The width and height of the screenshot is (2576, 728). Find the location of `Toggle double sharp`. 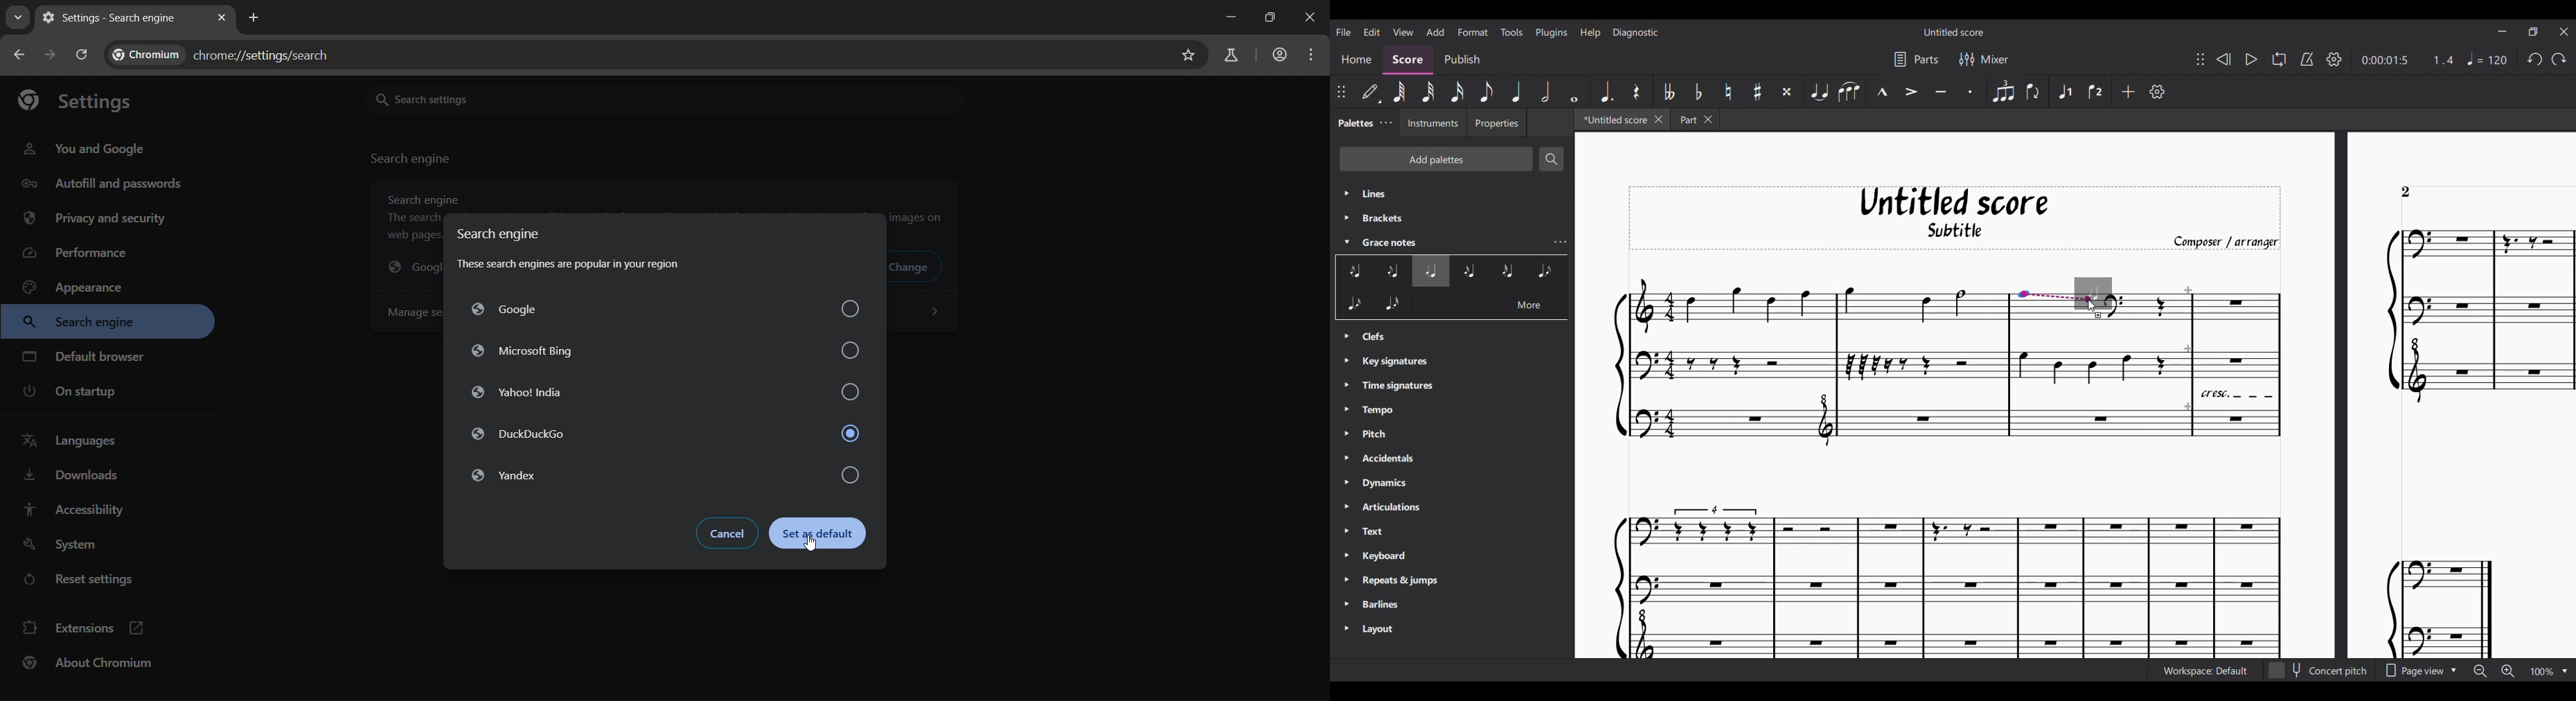

Toggle double sharp is located at coordinates (1787, 92).